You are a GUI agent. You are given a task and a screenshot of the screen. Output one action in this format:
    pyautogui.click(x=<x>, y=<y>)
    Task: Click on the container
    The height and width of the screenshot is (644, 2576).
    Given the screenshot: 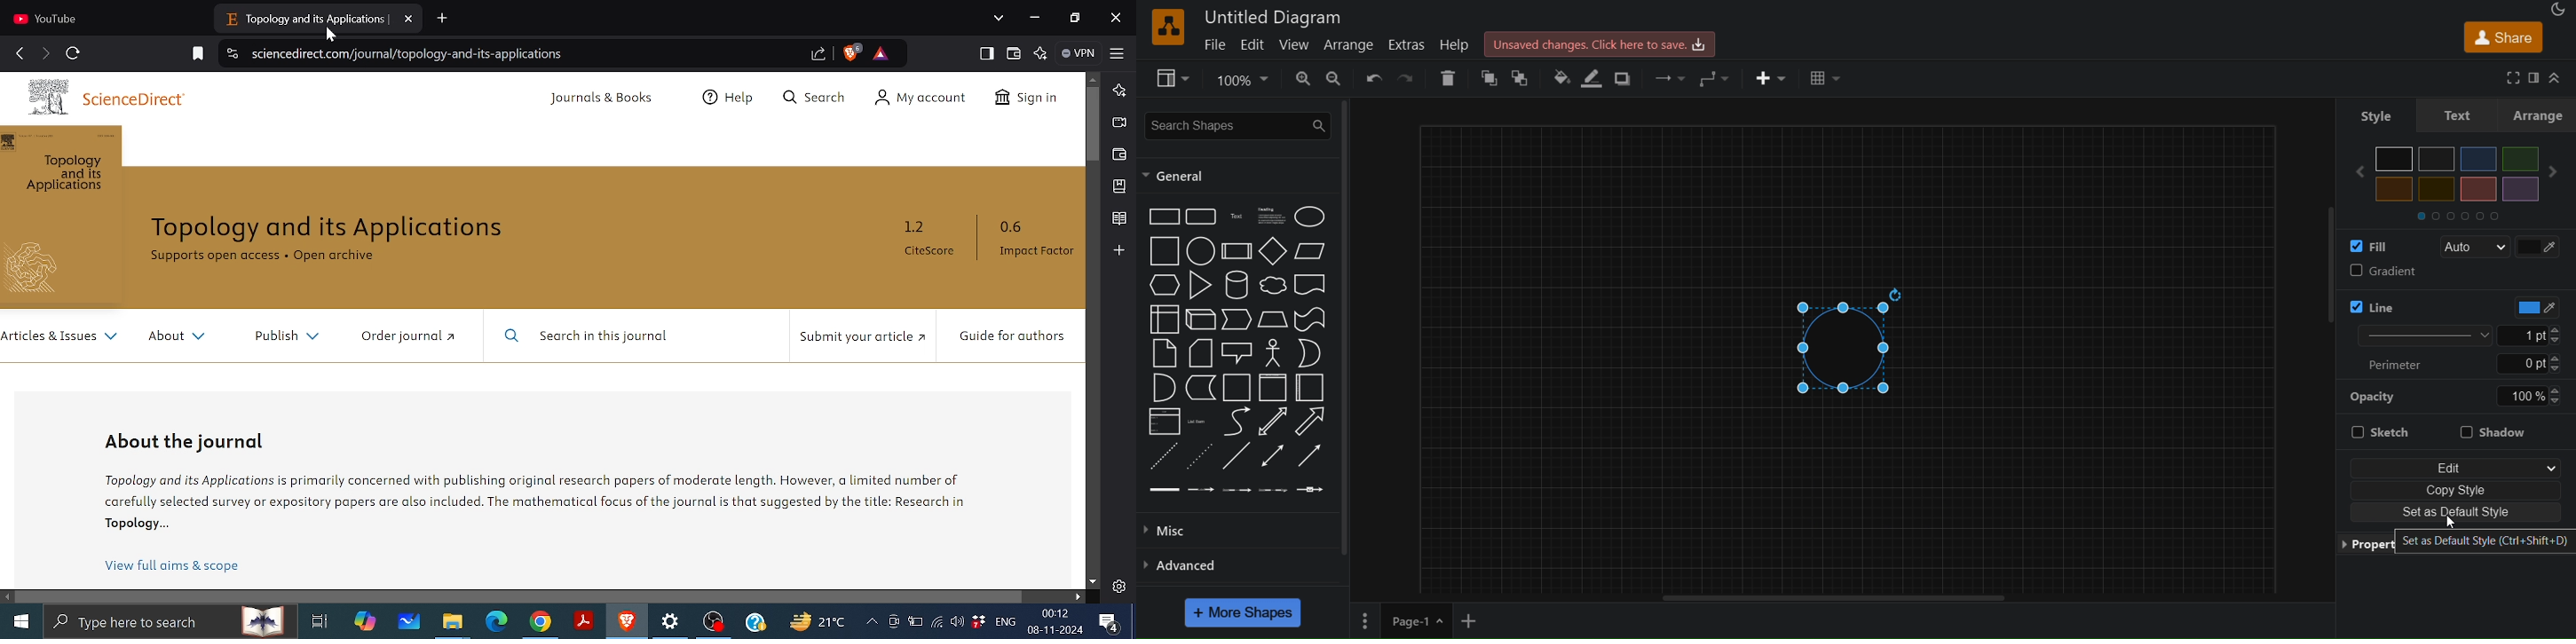 What is the action you would take?
    pyautogui.click(x=1238, y=388)
    